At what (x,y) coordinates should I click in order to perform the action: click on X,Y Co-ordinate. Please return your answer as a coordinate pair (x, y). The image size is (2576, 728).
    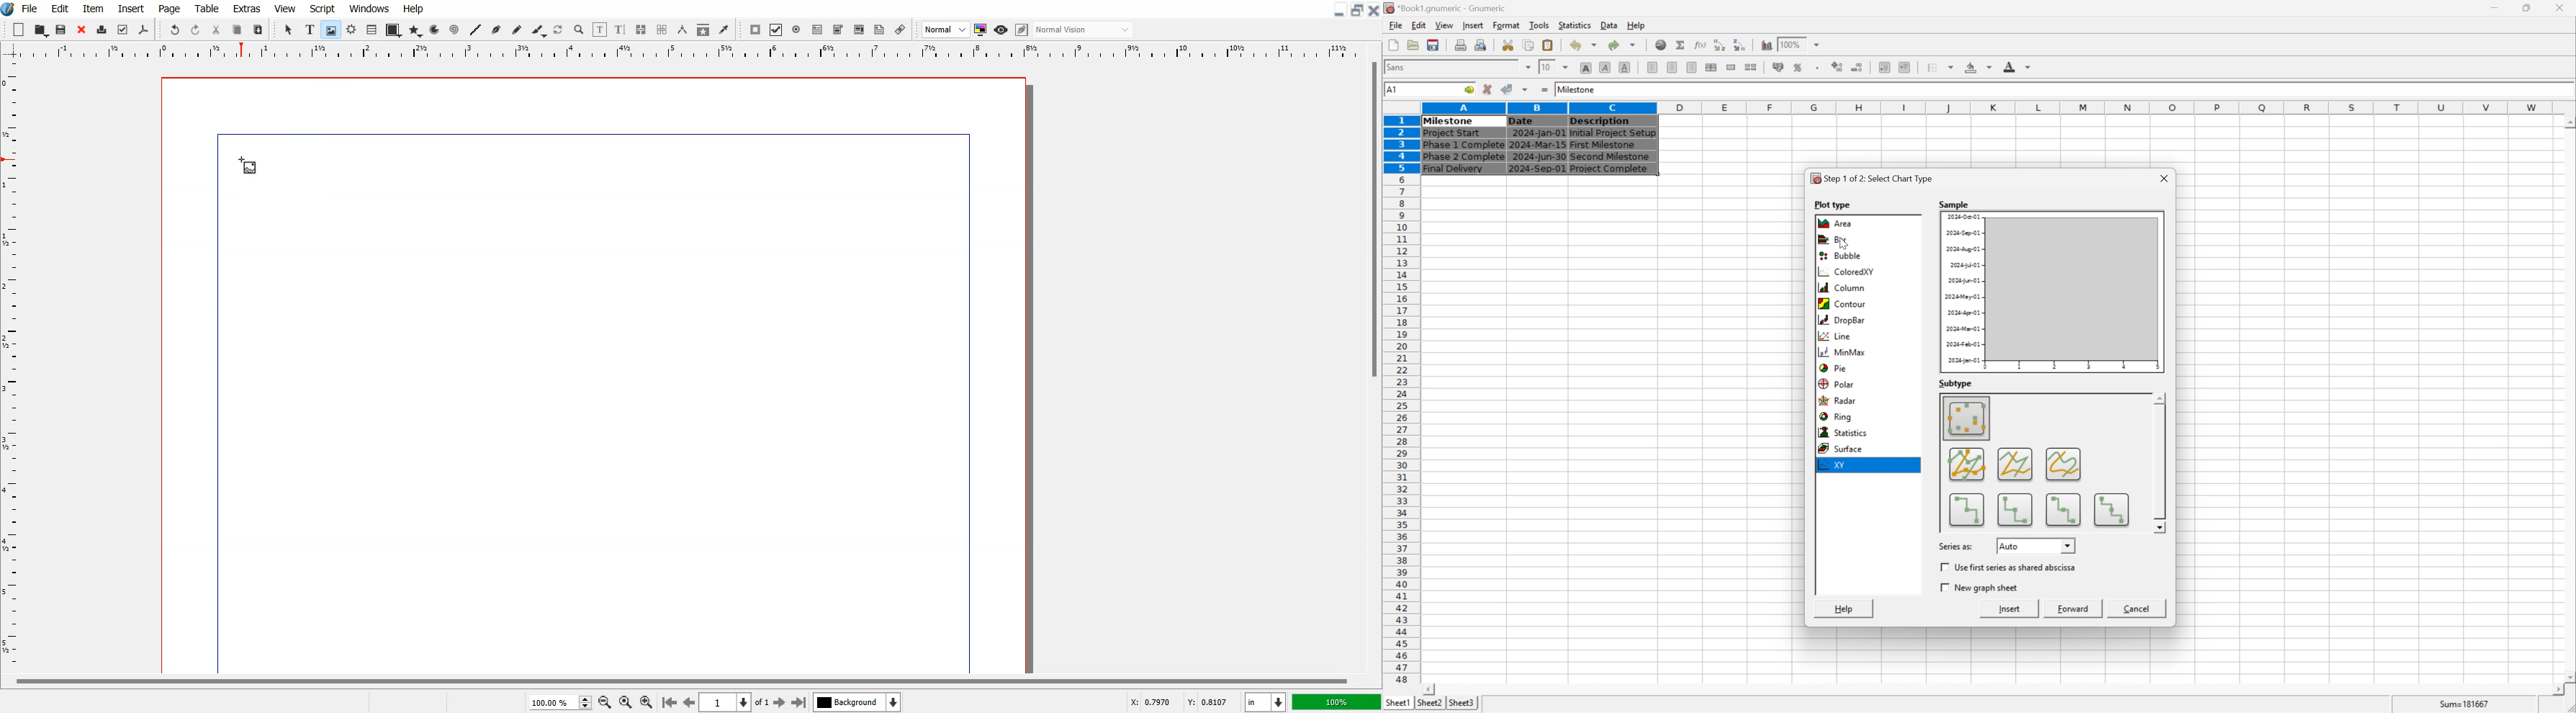
    Looking at the image, I should click on (1182, 701).